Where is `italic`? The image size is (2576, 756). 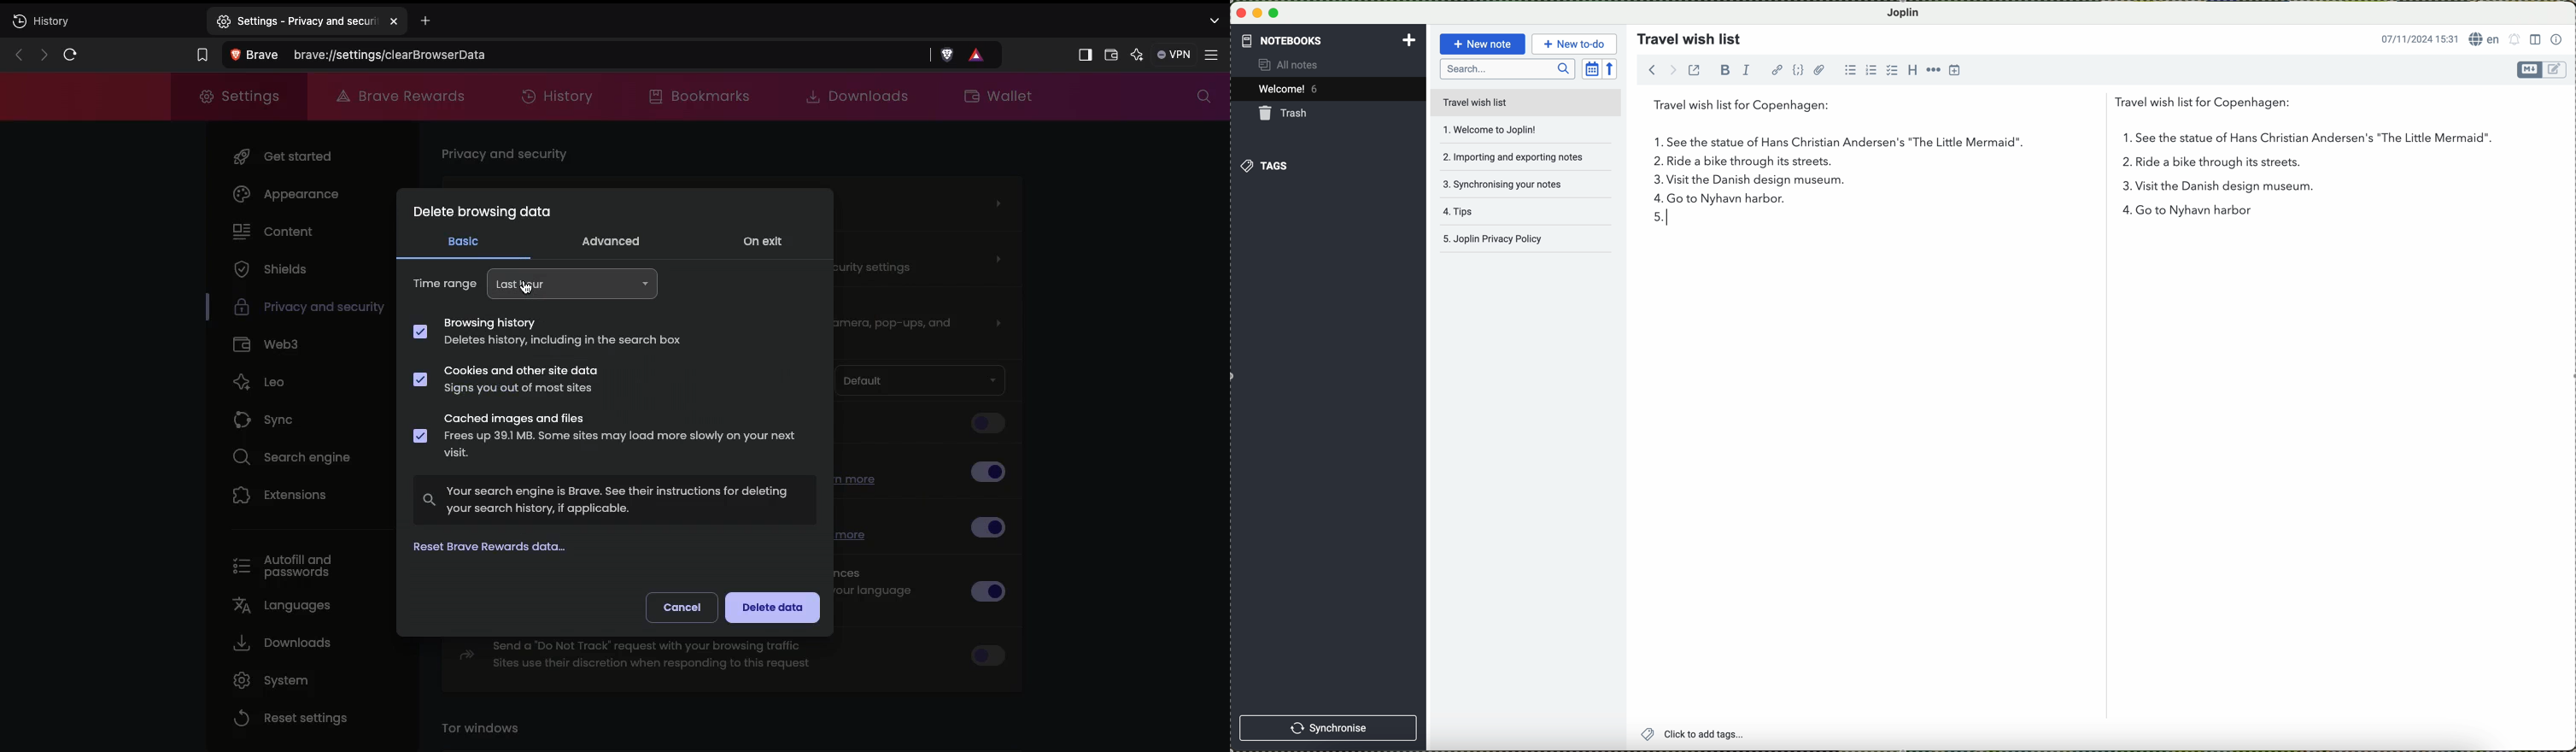 italic is located at coordinates (1750, 71).